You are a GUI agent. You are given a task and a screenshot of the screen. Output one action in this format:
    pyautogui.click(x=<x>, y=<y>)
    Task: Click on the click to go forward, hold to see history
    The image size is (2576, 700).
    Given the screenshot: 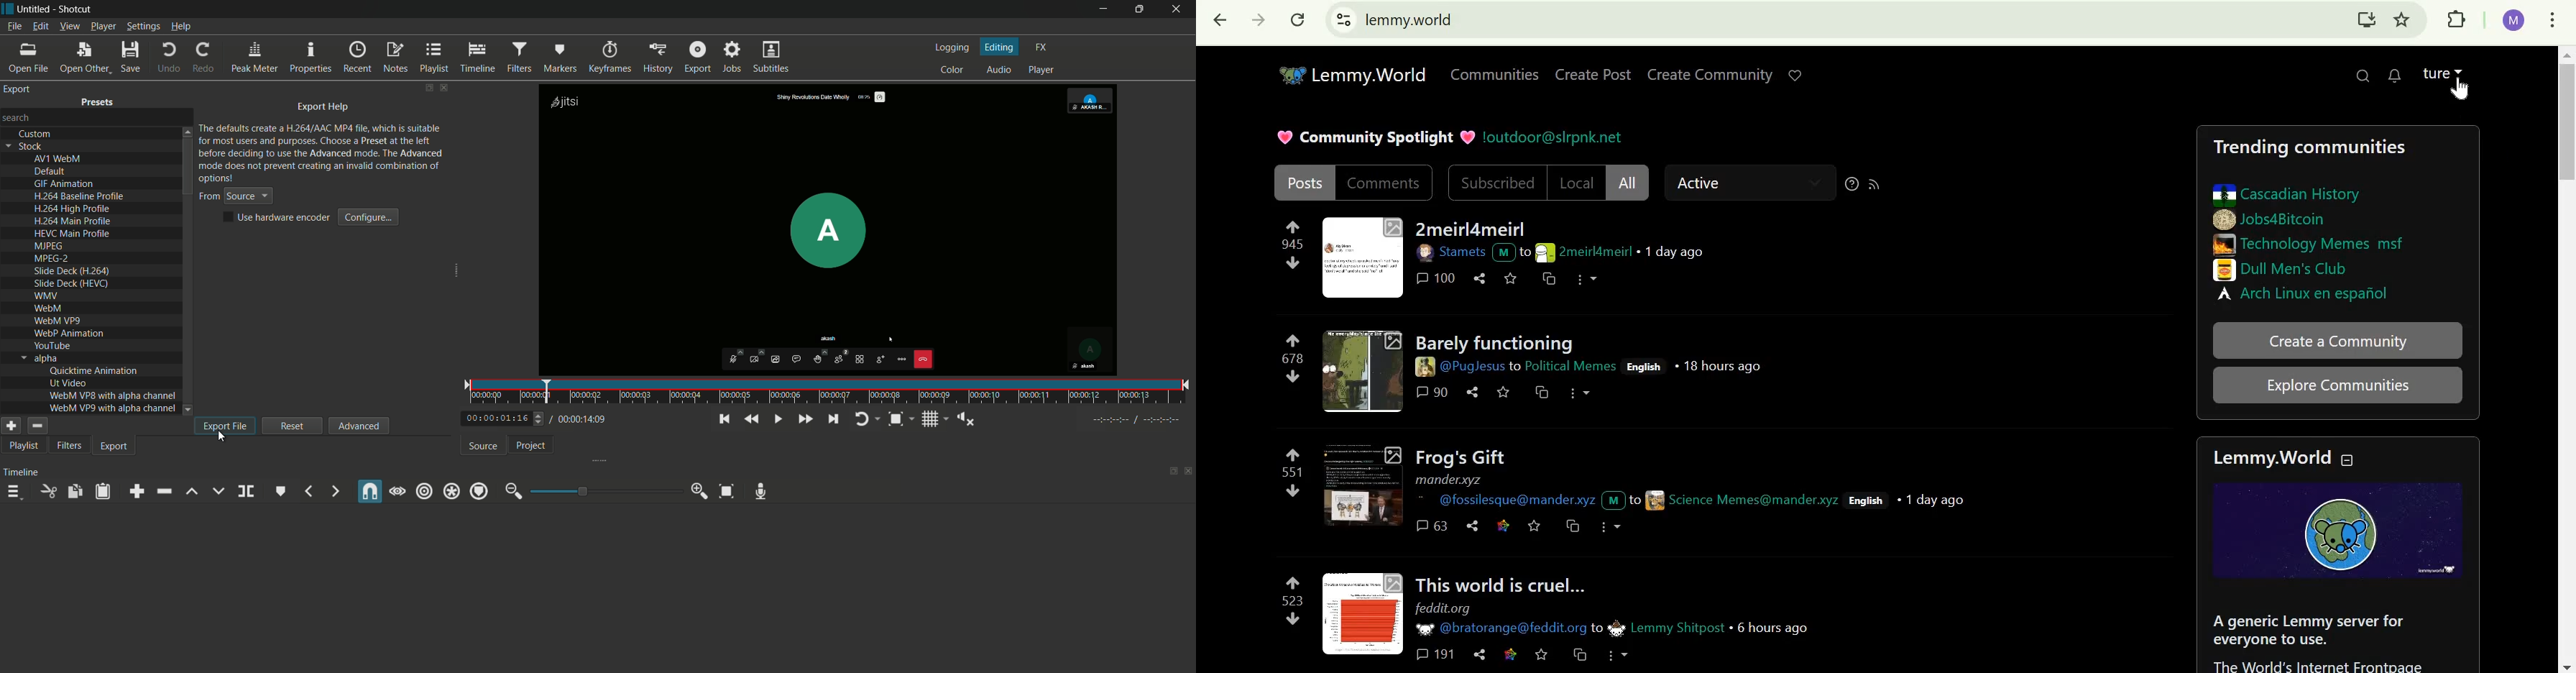 What is the action you would take?
    pyautogui.click(x=1254, y=20)
    